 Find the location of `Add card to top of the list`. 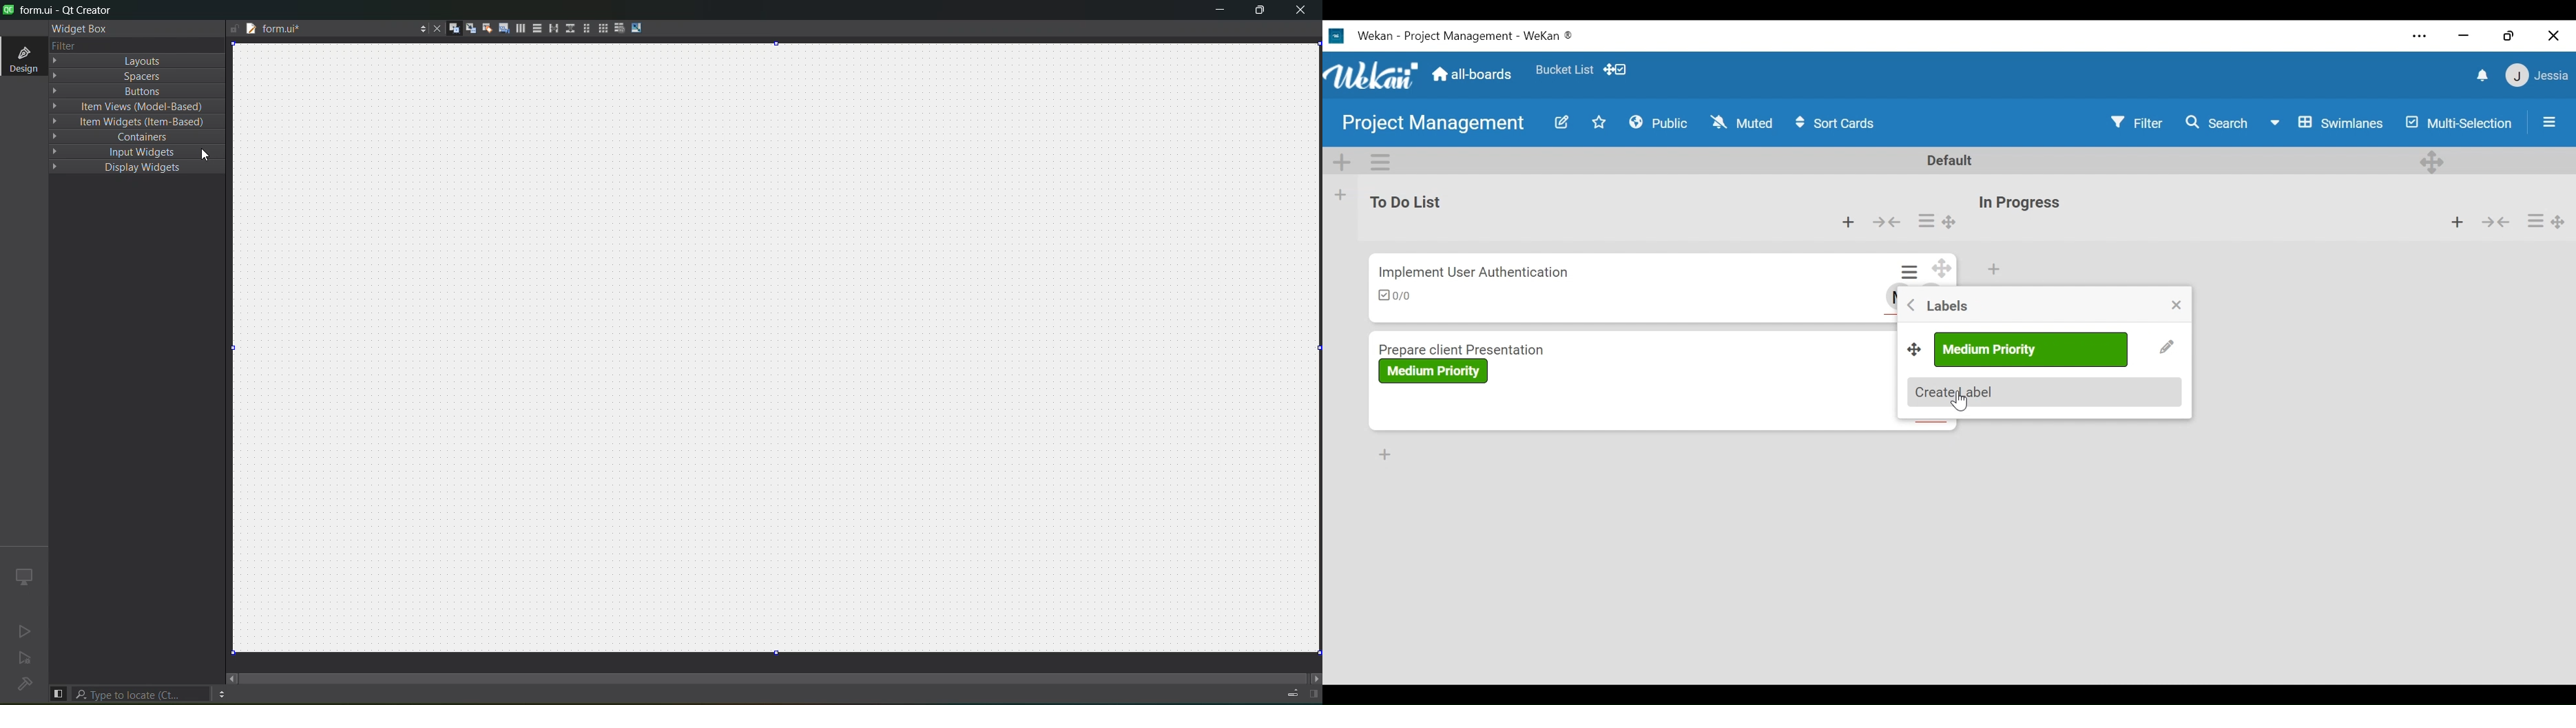

Add card to top of the list is located at coordinates (1849, 223).